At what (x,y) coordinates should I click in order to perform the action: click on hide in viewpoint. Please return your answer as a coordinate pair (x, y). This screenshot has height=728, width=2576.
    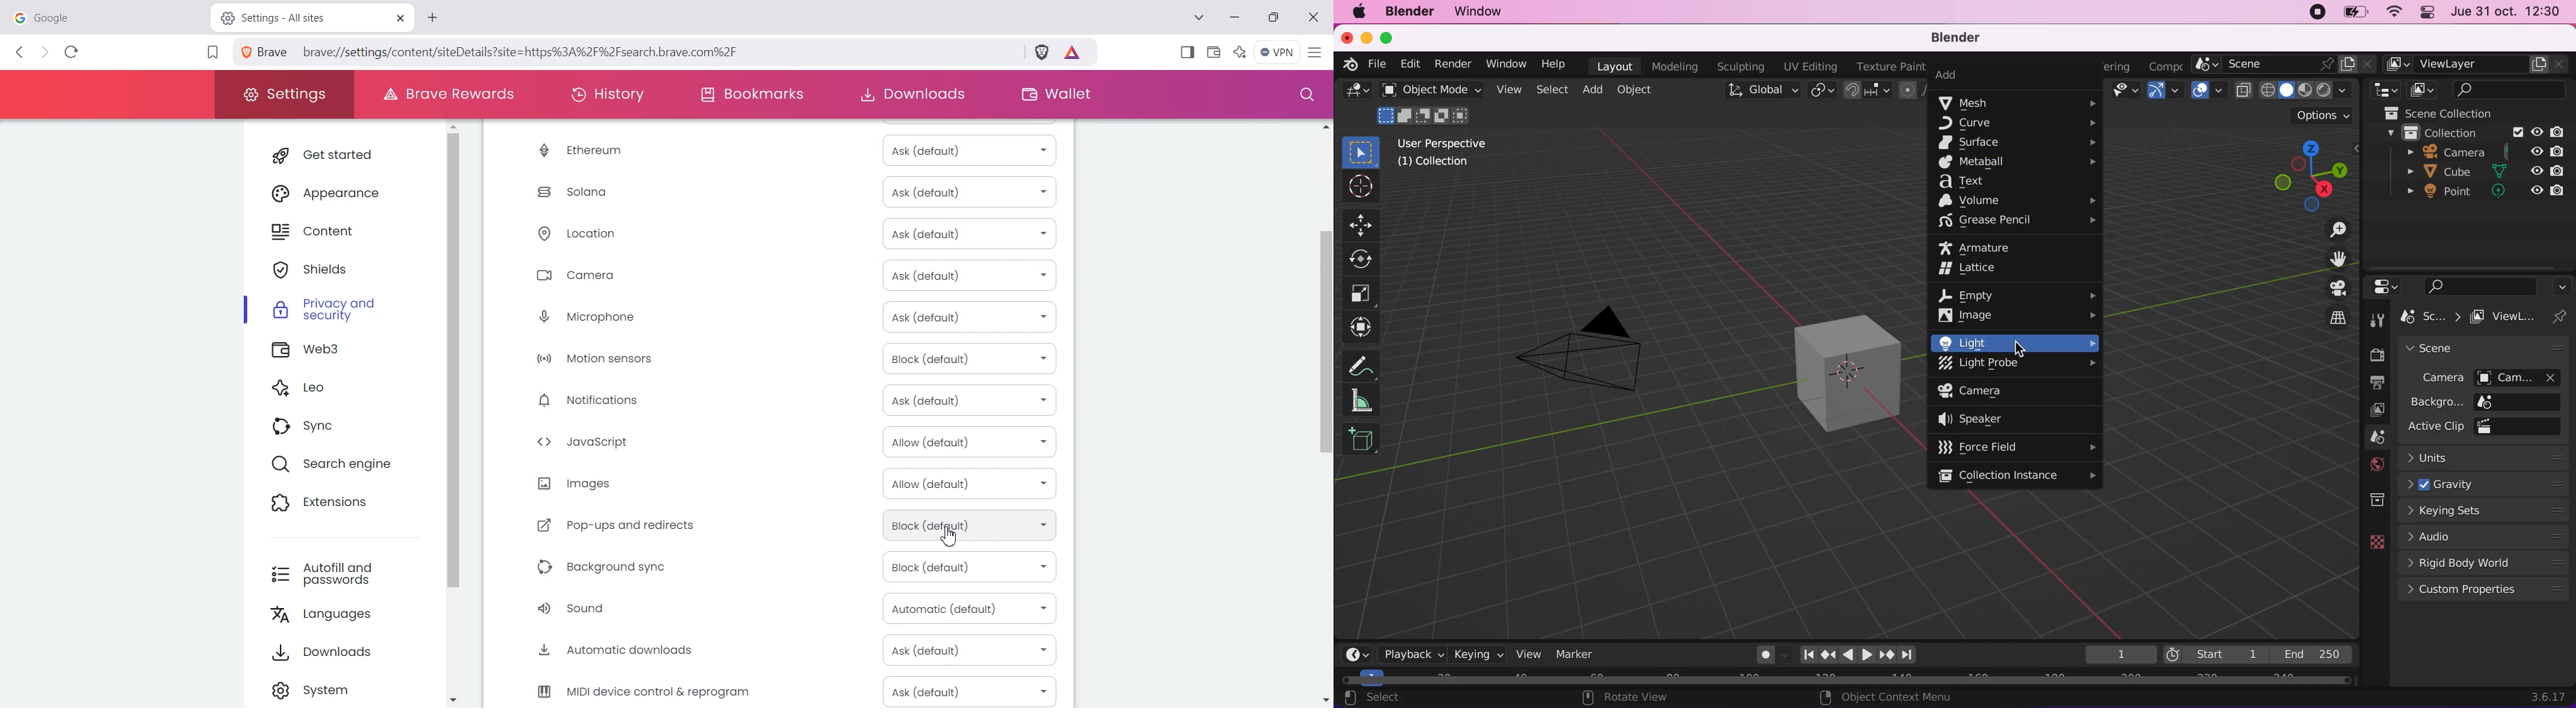
    Looking at the image, I should click on (2536, 192).